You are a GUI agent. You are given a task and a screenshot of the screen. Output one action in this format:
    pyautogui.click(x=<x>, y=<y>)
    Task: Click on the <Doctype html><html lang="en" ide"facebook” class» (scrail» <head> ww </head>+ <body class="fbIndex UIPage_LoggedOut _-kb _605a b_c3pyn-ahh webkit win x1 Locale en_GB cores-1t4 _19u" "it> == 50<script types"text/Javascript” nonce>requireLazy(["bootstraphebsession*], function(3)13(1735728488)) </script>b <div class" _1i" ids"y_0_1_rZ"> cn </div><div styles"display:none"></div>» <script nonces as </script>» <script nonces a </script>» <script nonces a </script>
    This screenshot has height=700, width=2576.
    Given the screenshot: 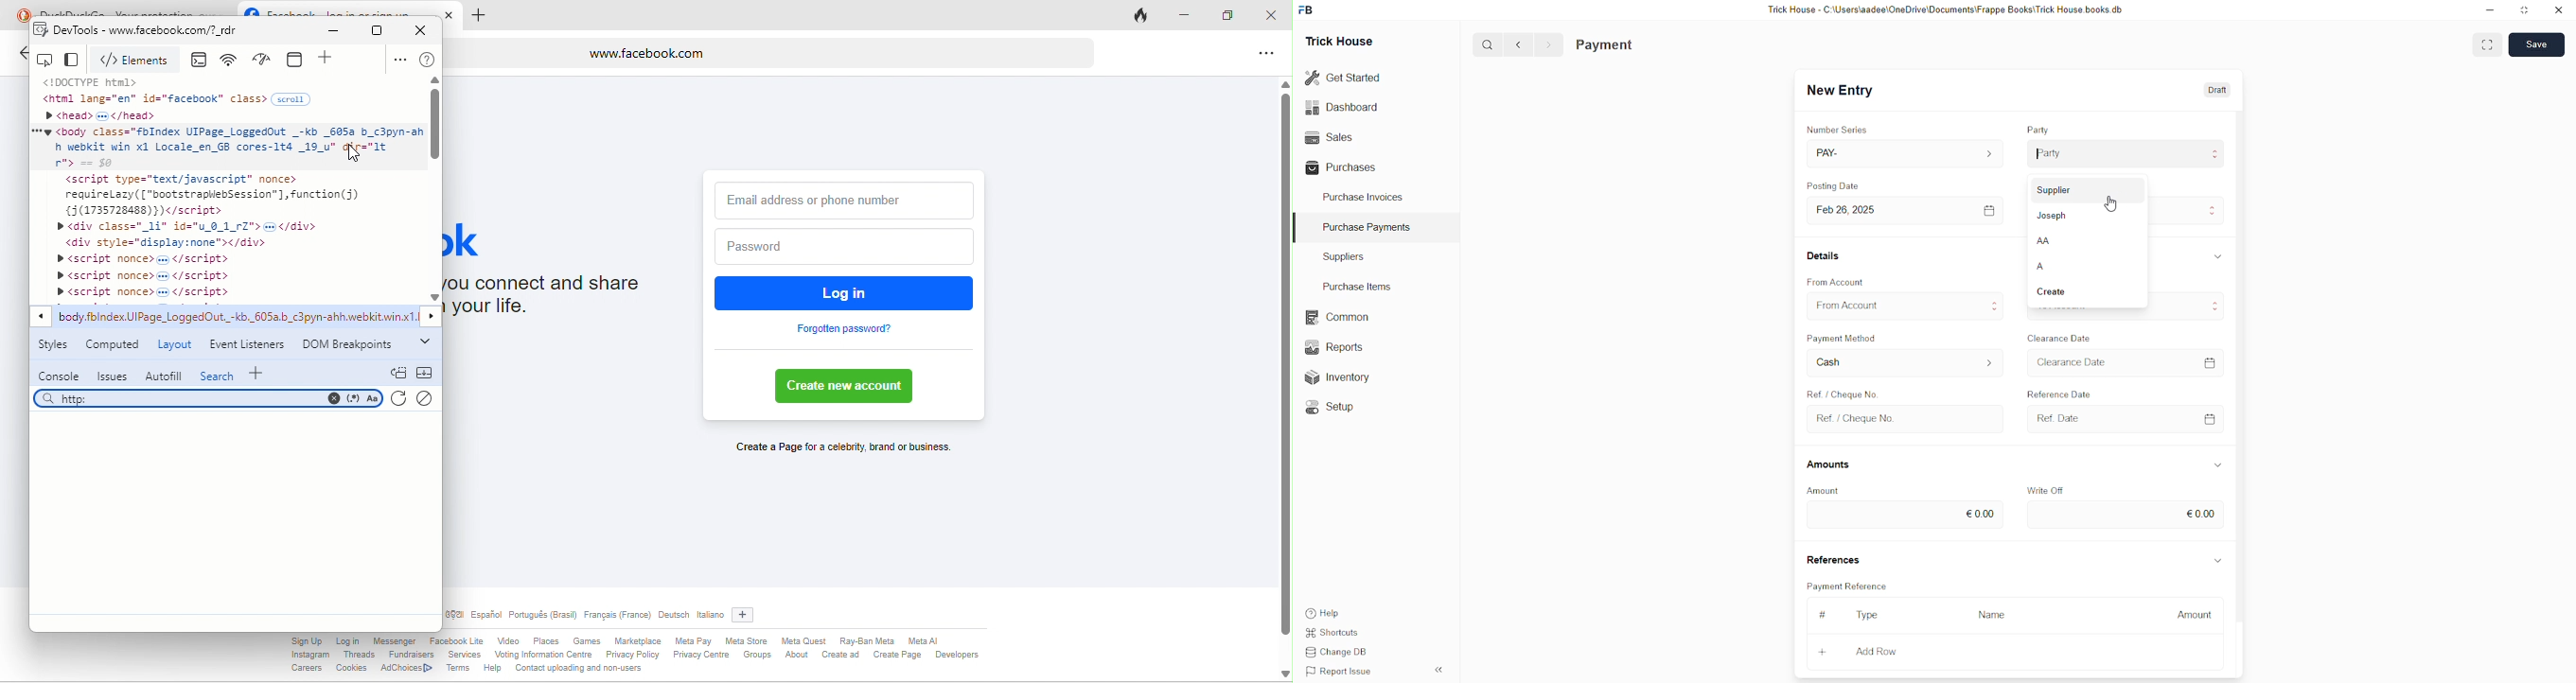 What is the action you would take?
    pyautogui.click(x=227, y=187)
    